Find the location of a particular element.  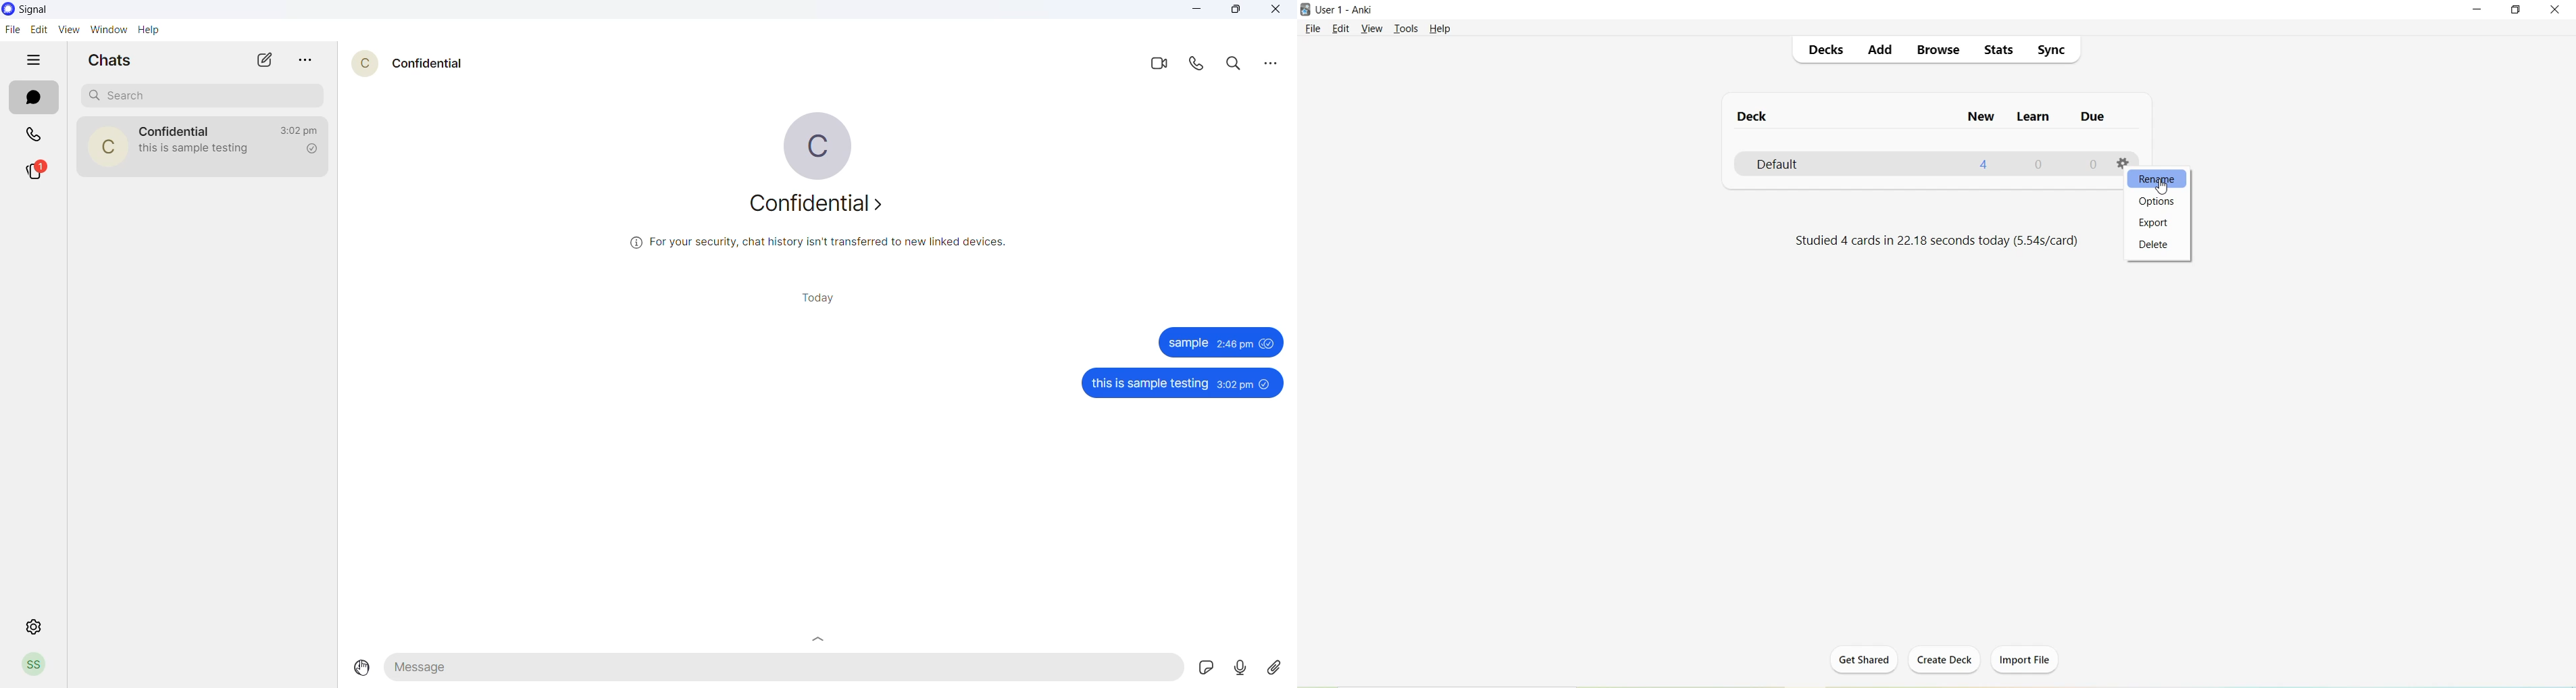

New is located at coordinates (1981, 118).